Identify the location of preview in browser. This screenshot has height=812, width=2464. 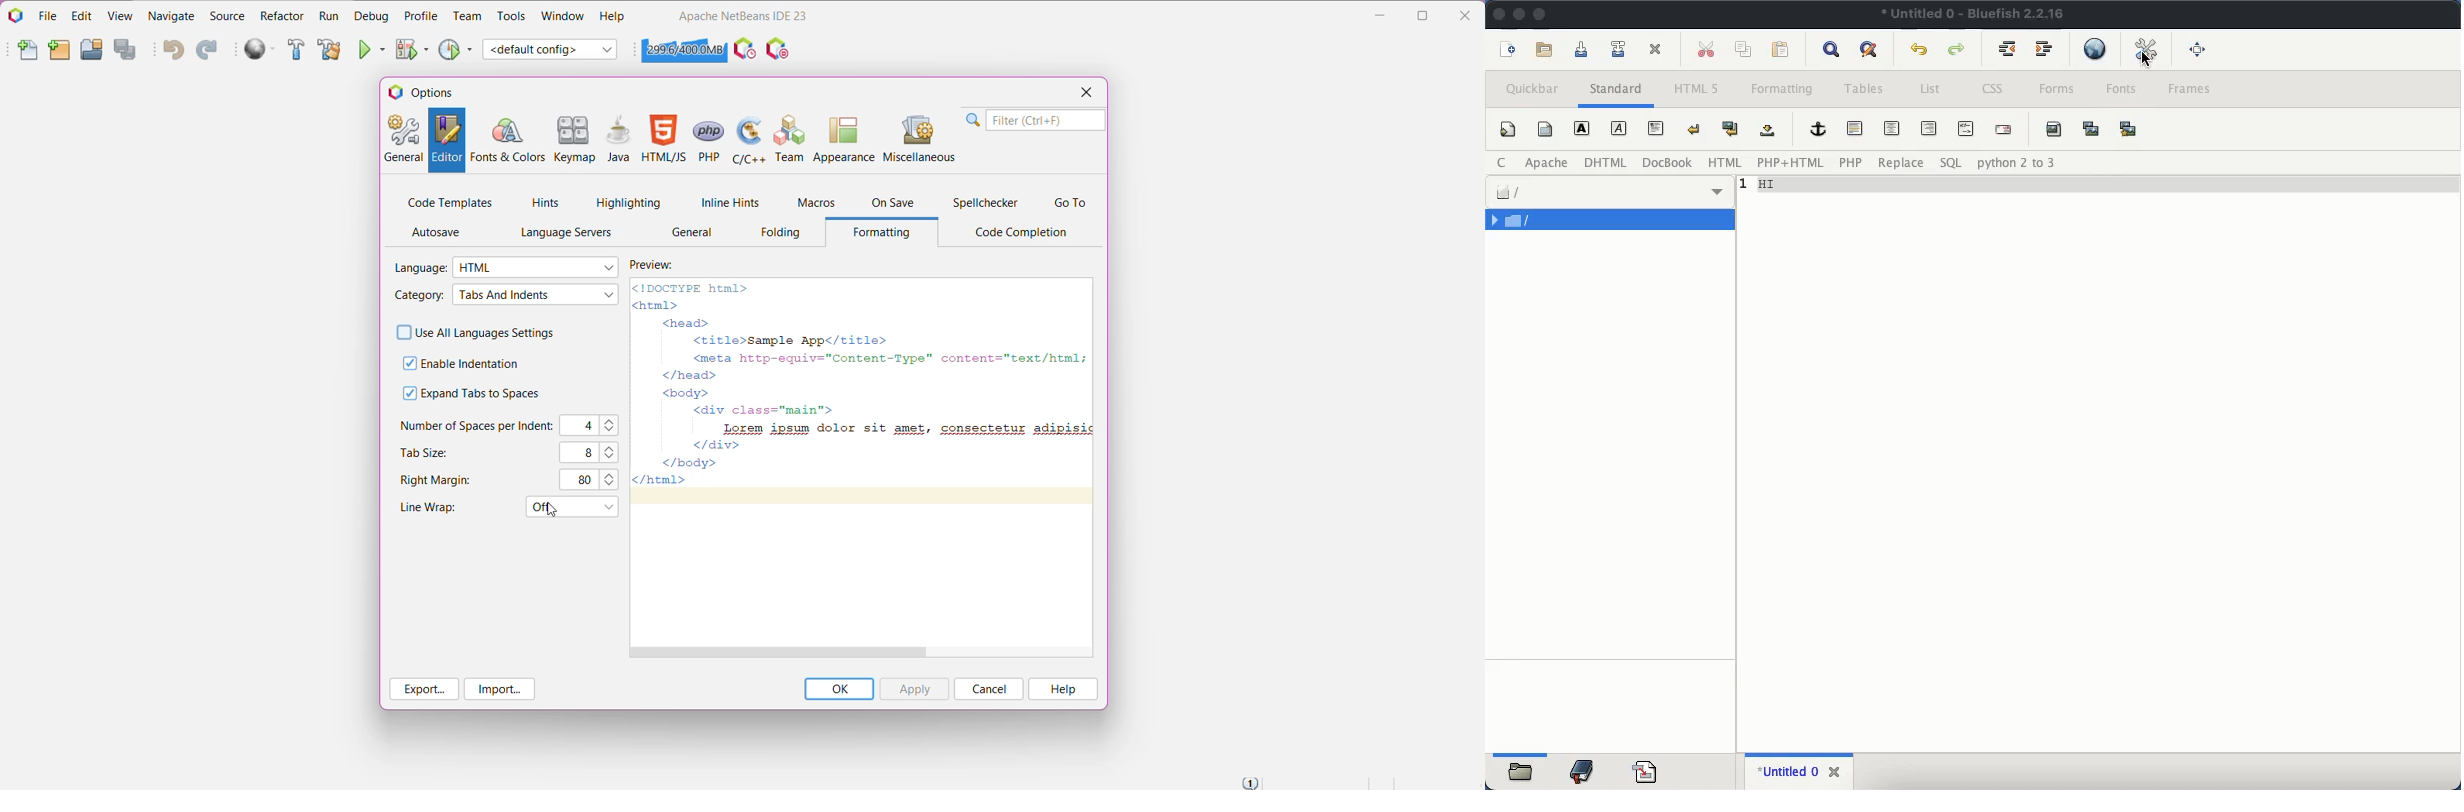
(2094, 50).